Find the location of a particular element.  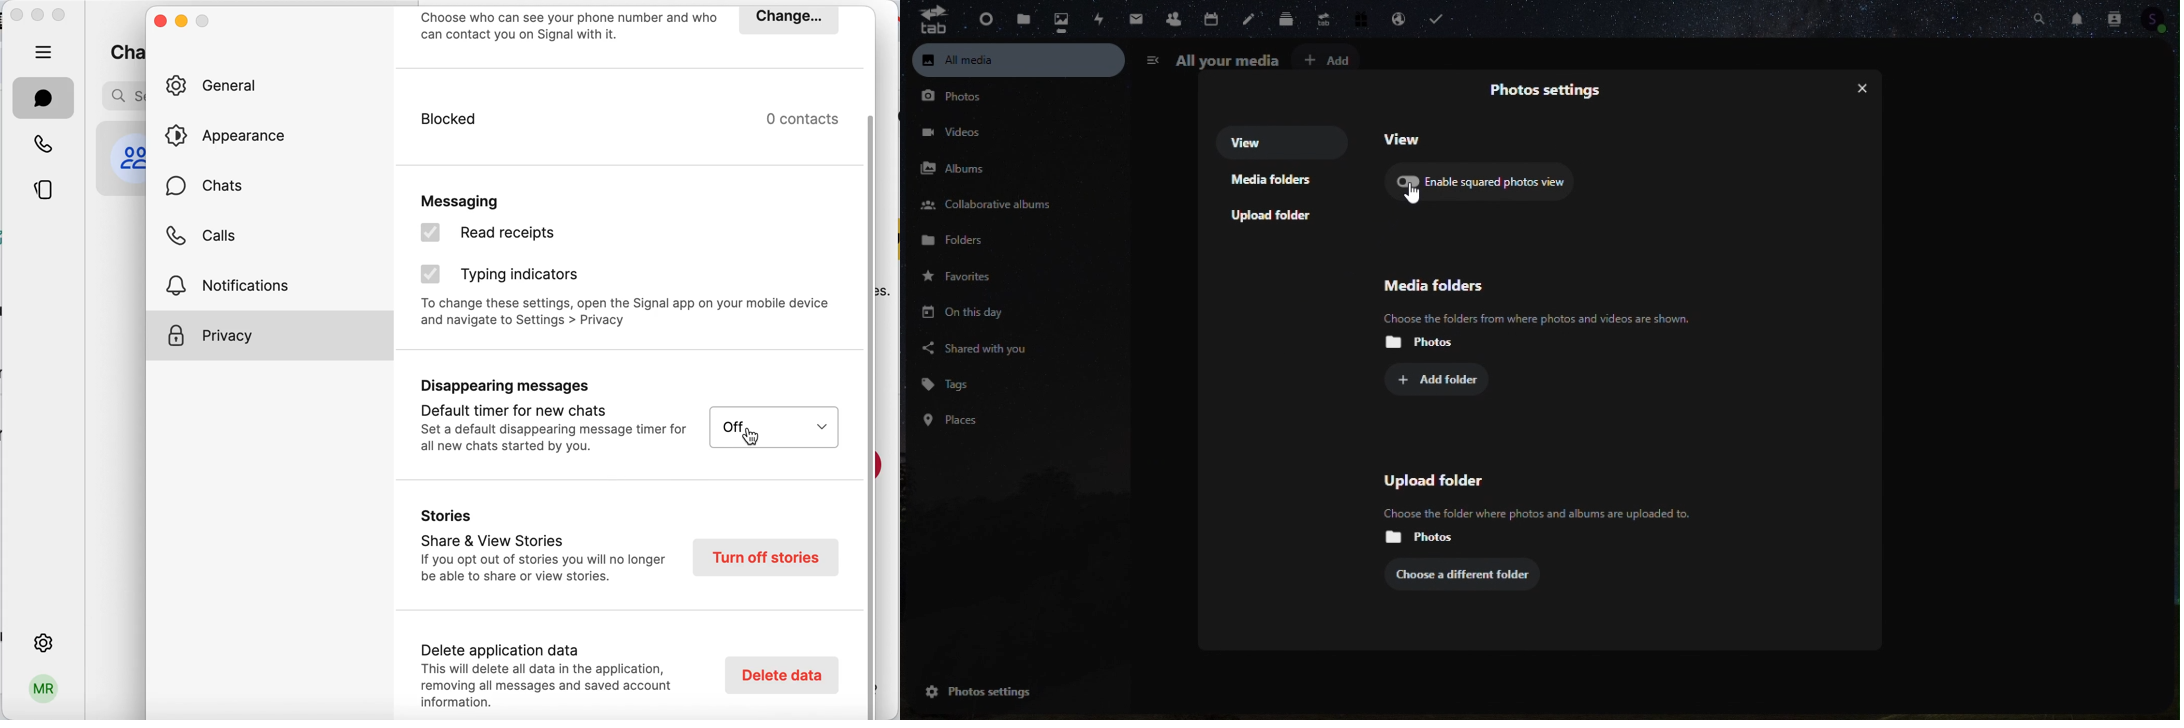

Deck is located at coordinates (1283, 20).